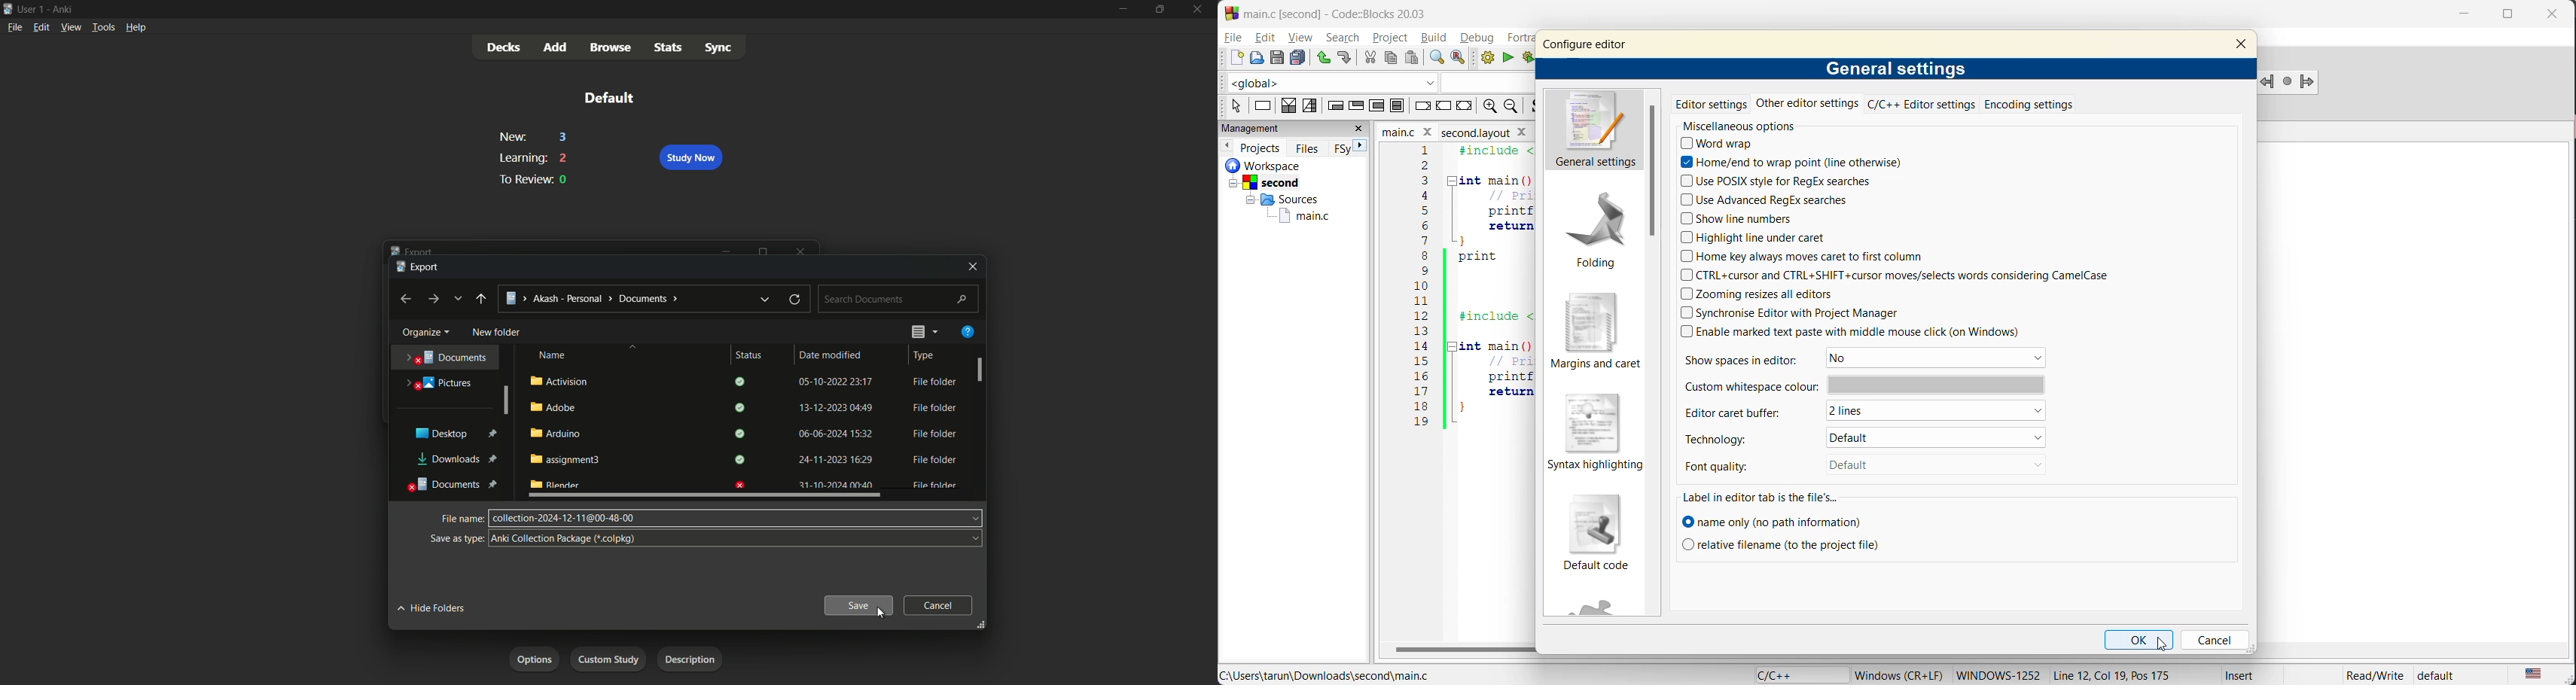 The image size is (2576, 700). Describe the element at coordinates (454, 485) in the screenshot. I see `documents` at that location.